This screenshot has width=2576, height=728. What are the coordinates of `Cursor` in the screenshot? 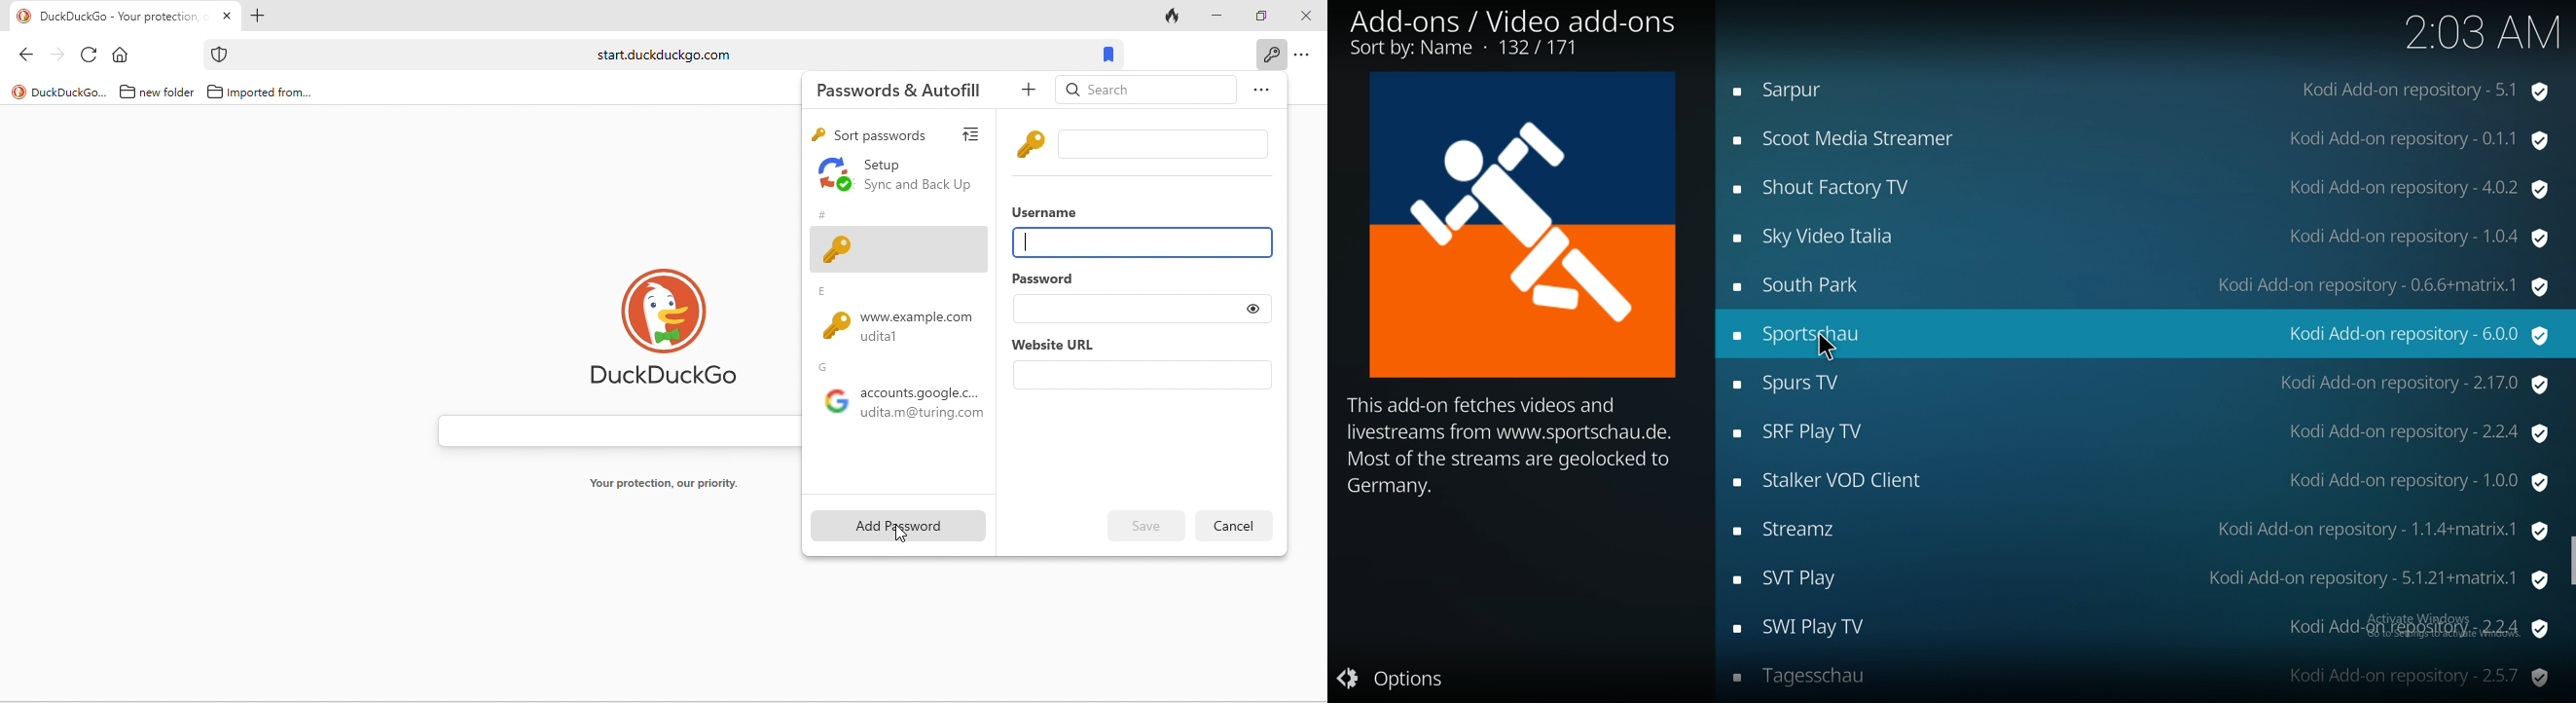 It's located at (1818, 348).